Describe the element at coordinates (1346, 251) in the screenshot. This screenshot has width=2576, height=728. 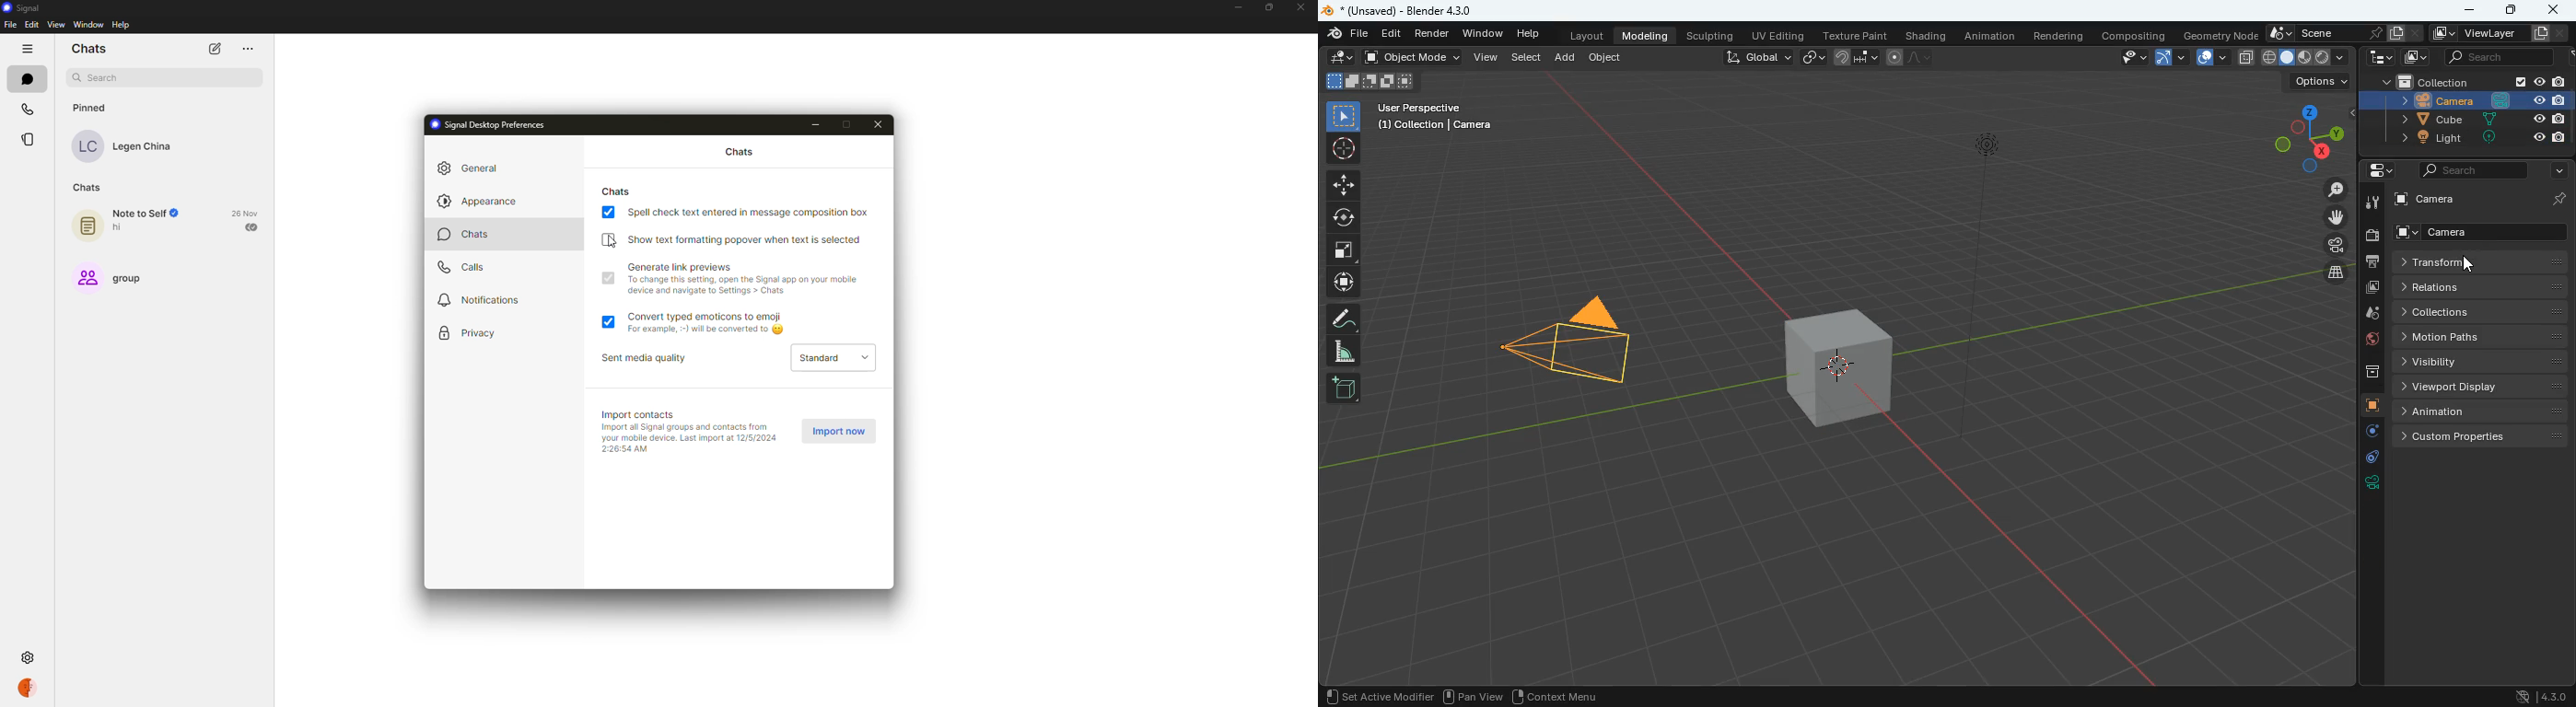
I see `full screen` at that location.